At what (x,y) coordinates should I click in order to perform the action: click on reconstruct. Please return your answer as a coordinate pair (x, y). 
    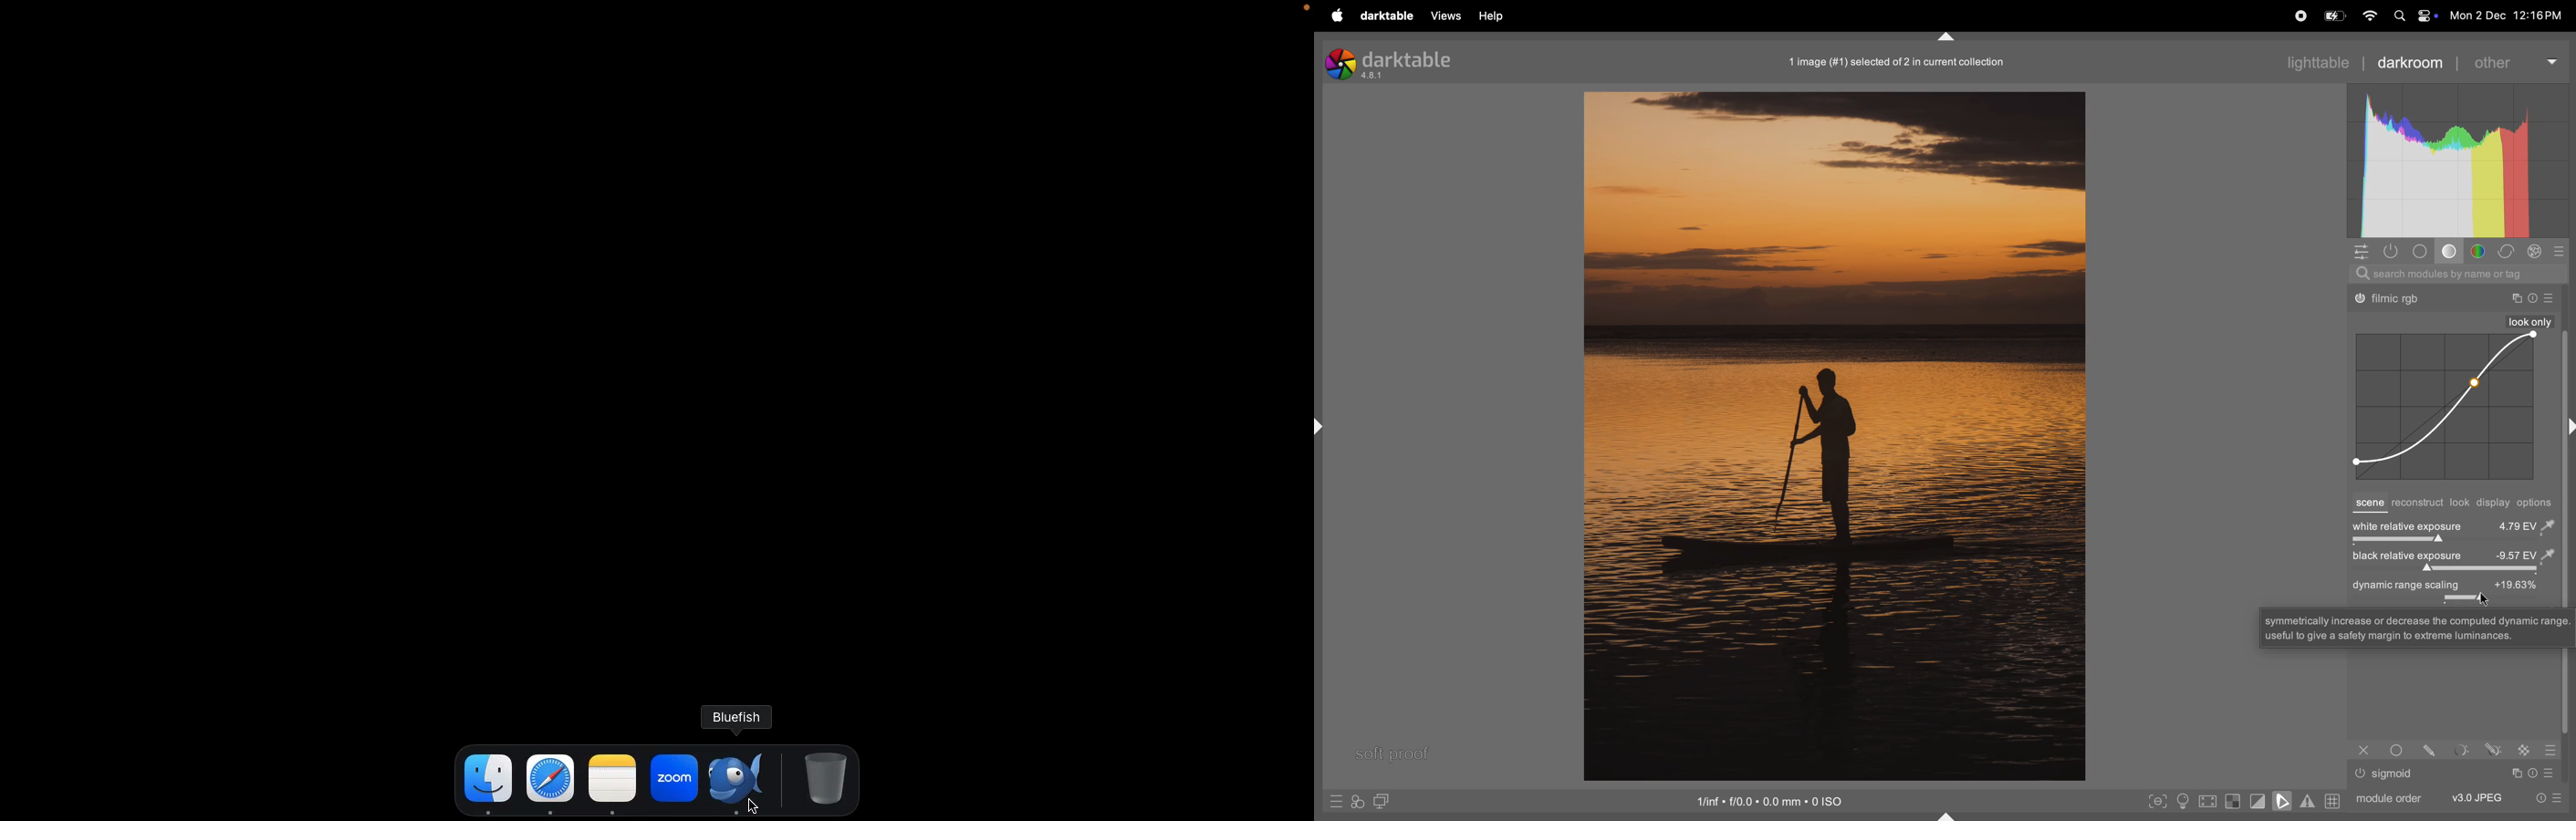
    Looking at the image, I should click on (2417, 504).